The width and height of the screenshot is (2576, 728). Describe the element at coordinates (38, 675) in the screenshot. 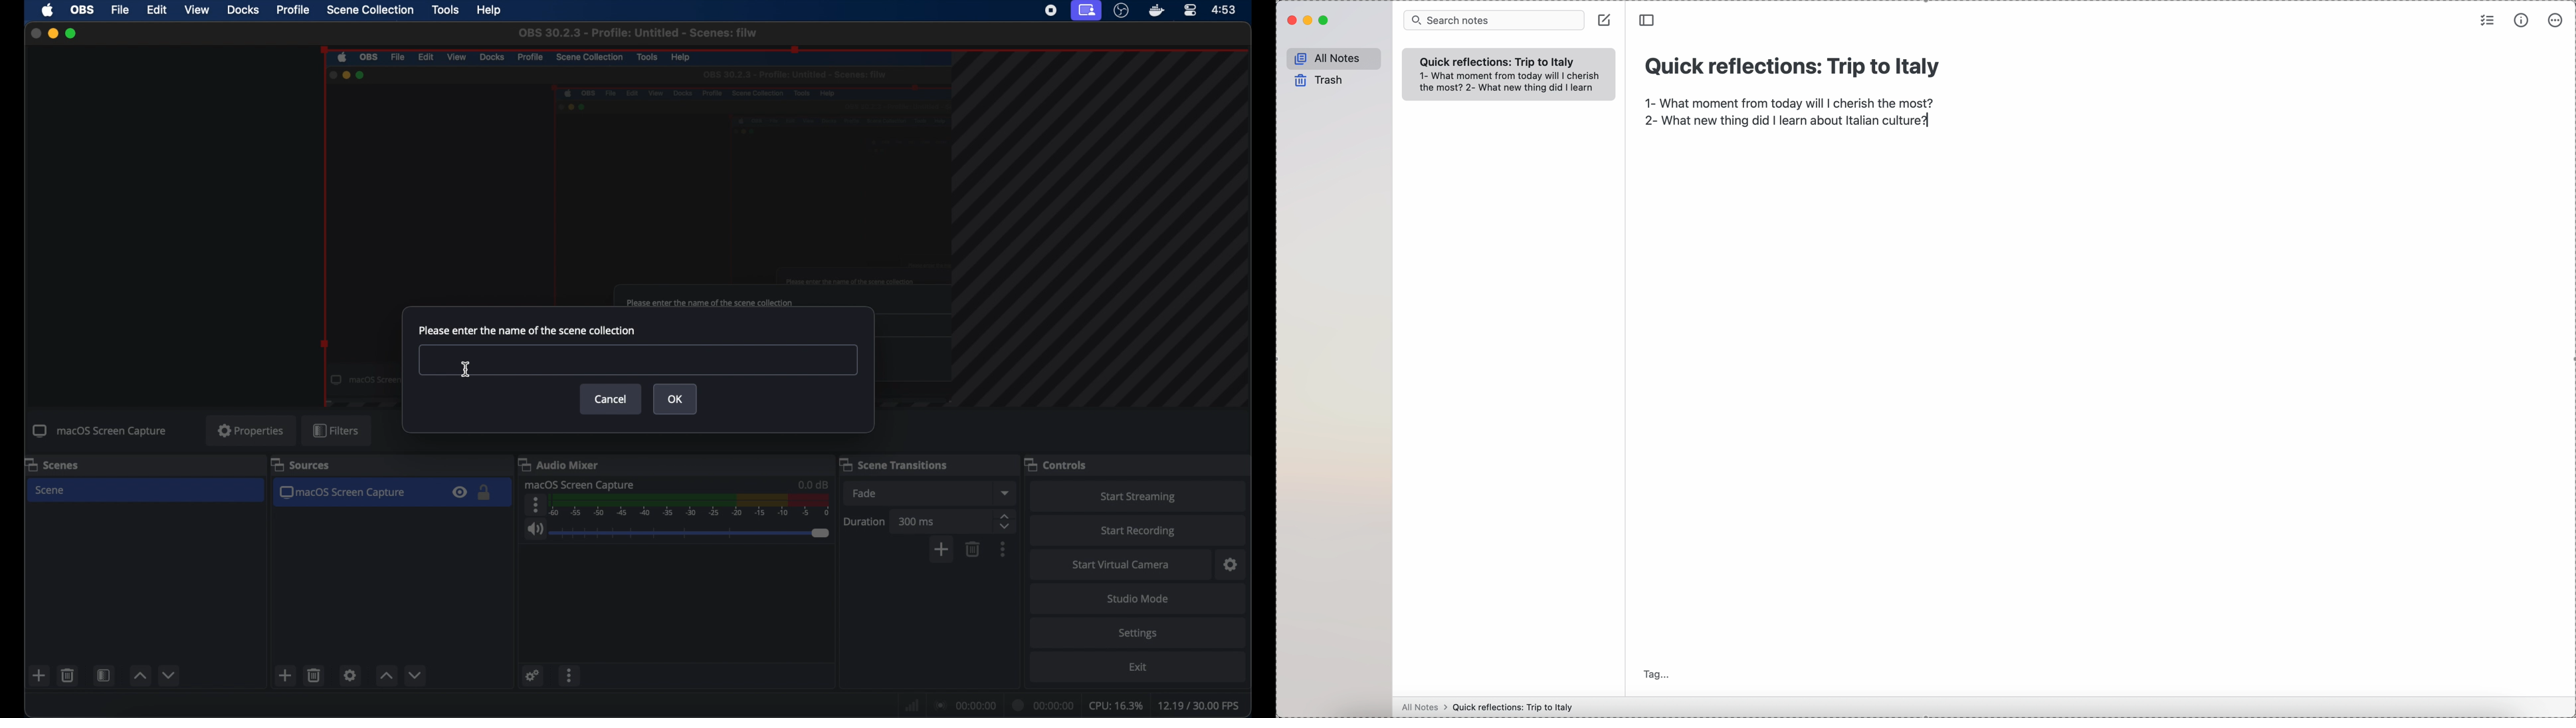

I see `new ` at that location.